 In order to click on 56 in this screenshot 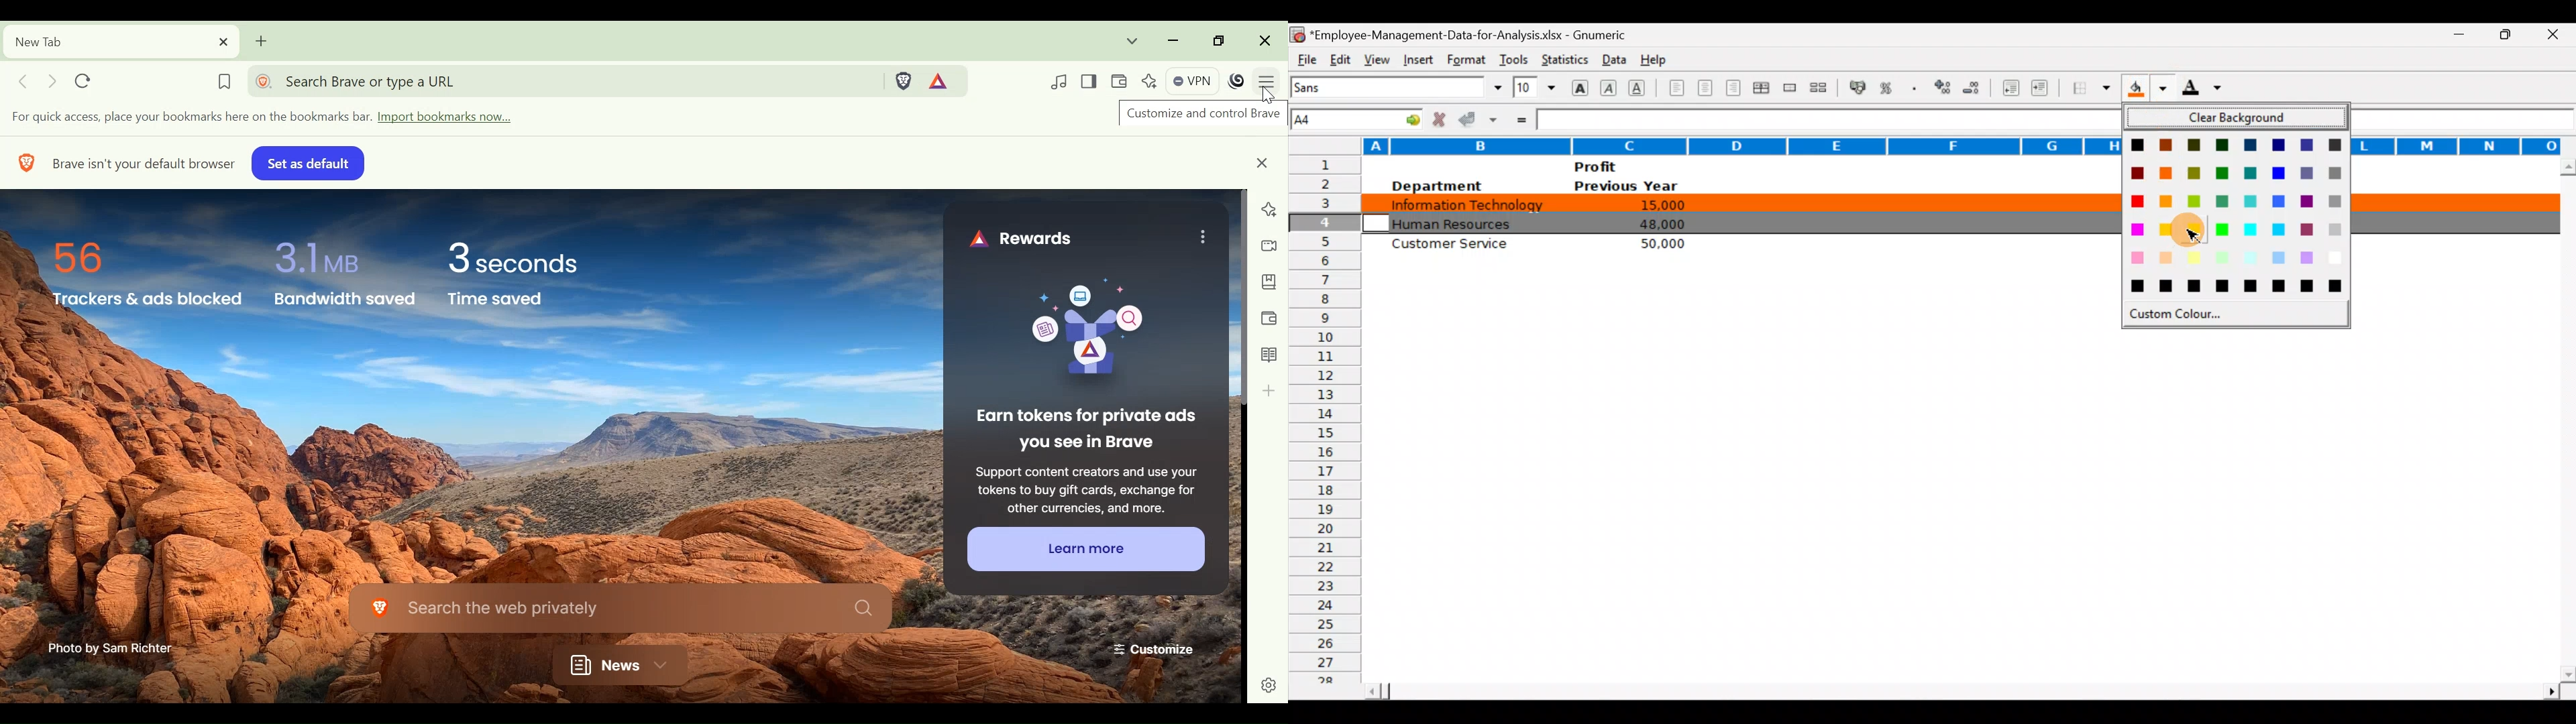, I will do `click(85, 255)`.